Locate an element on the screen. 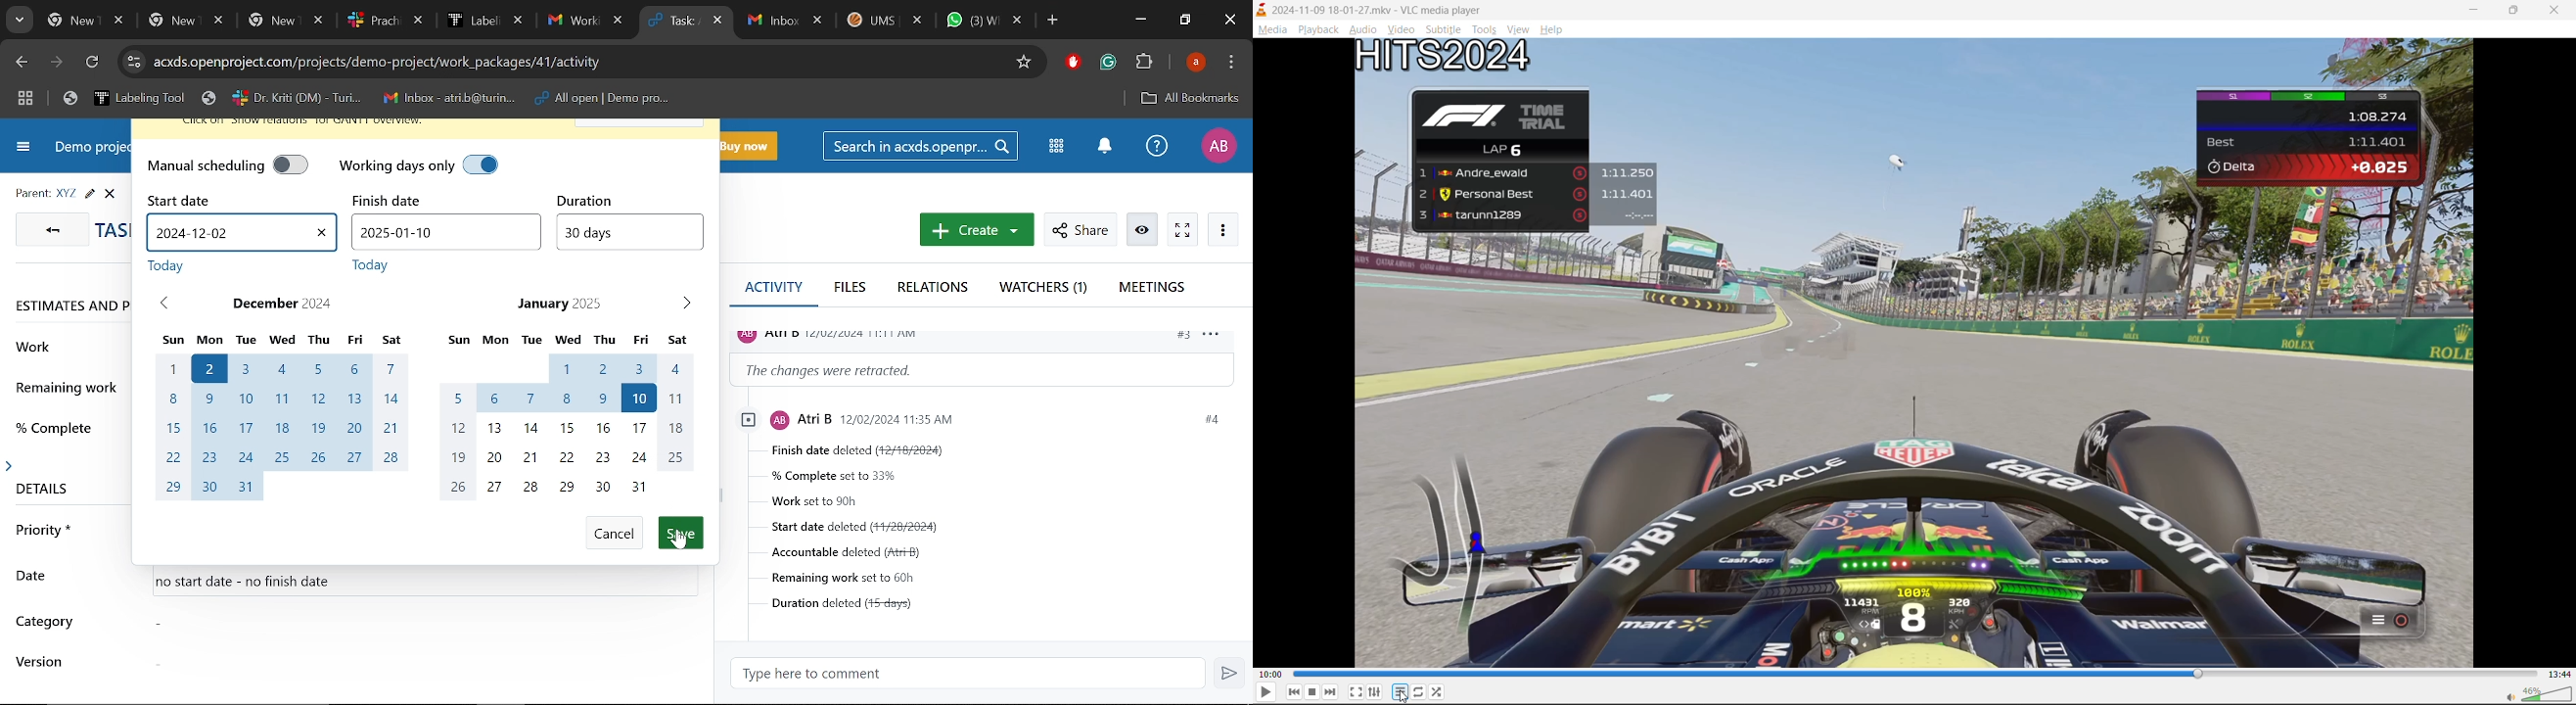 This screenshot has width=2576, height=728. loop is located at coordinates (1418, 691).